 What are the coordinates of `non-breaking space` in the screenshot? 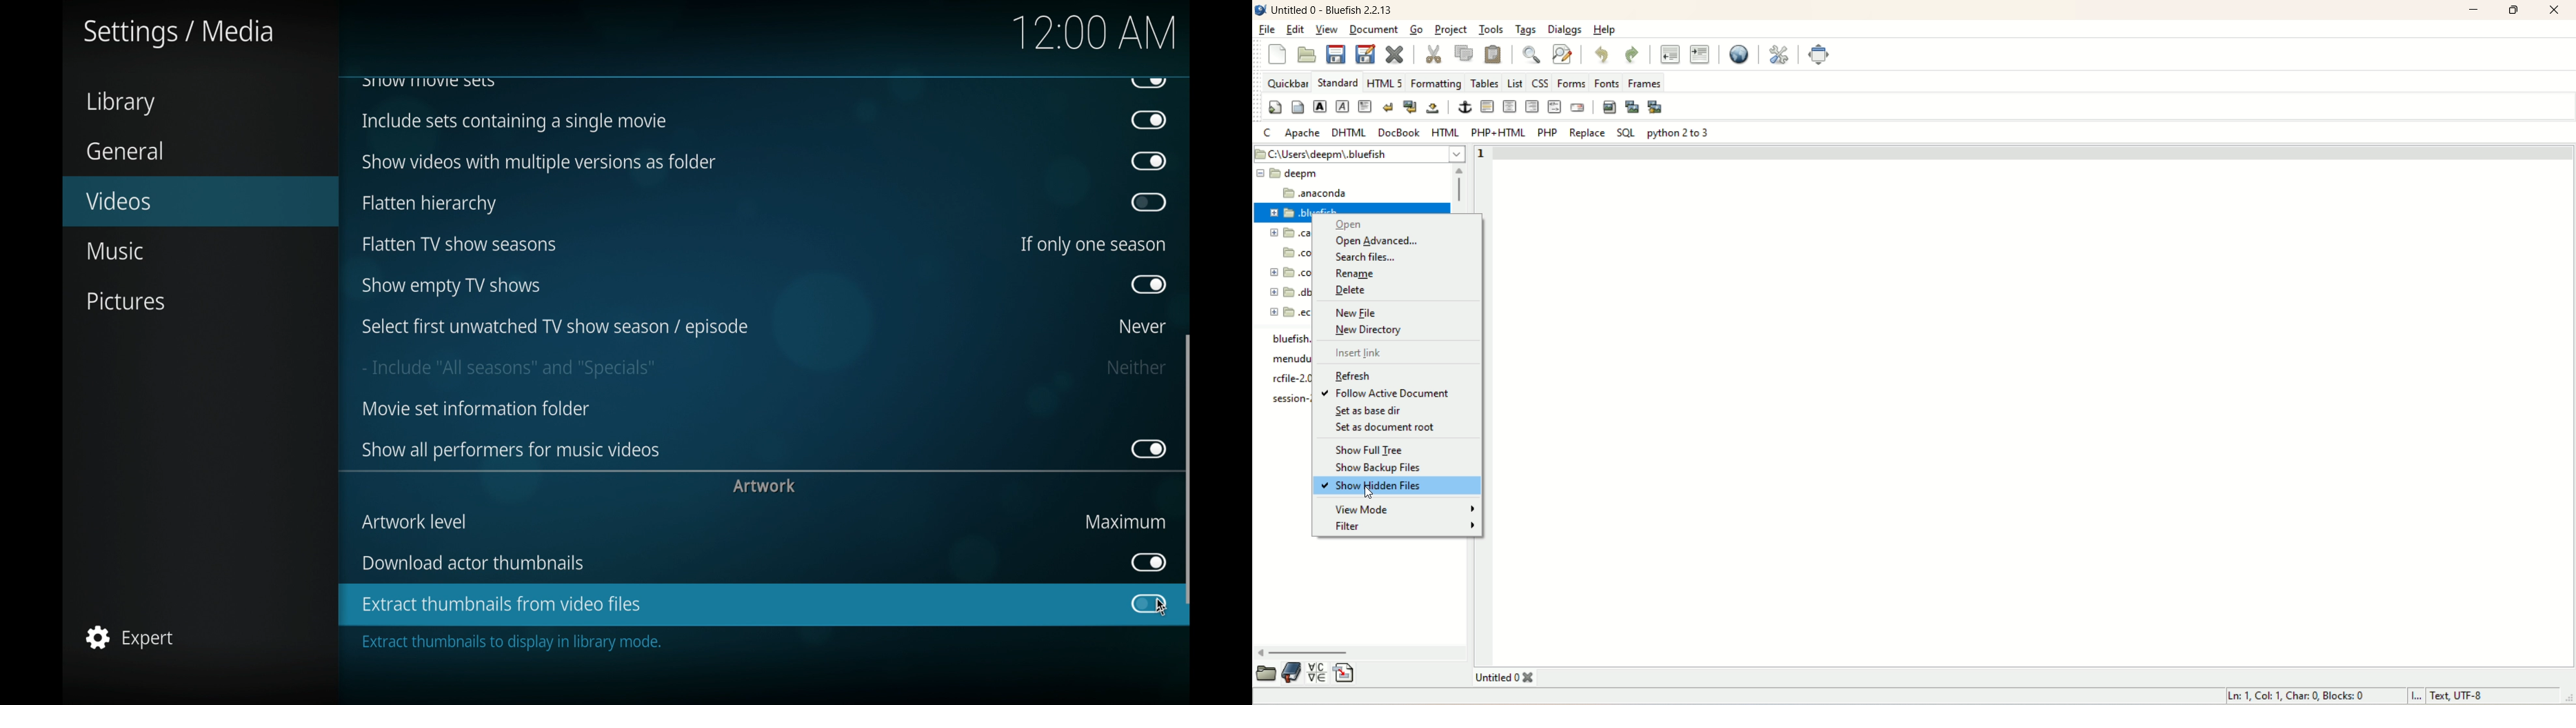 It's located at (1435, 108).